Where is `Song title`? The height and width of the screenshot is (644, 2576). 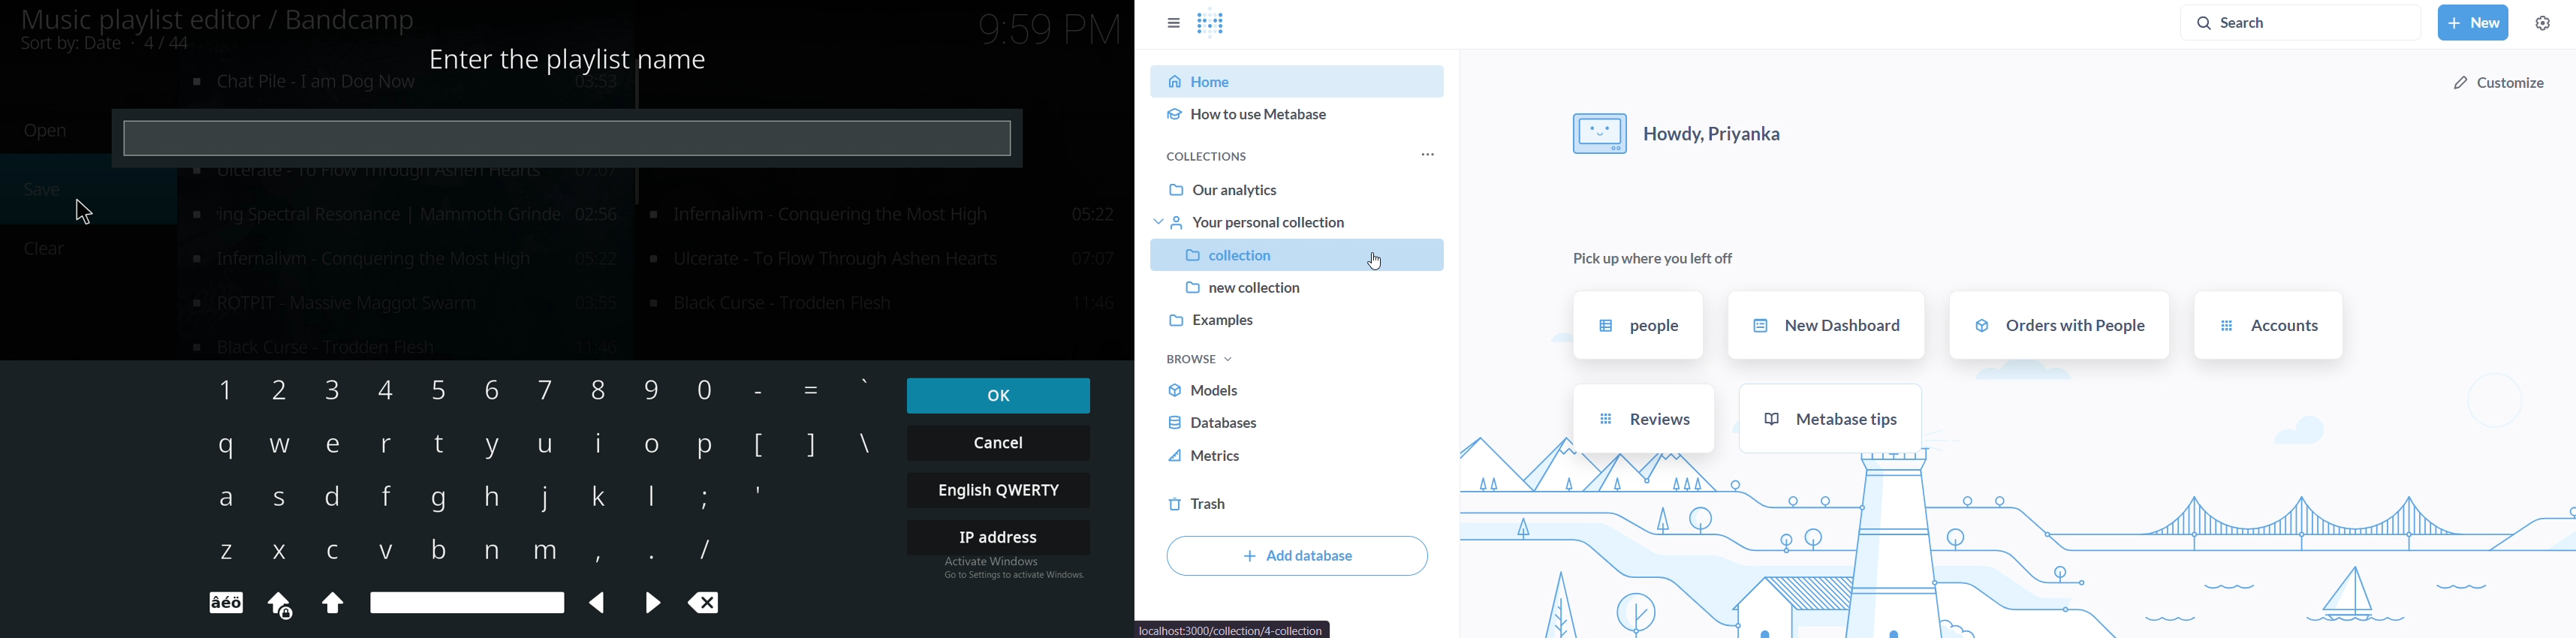 Song title is located at coordinates (404, 347).